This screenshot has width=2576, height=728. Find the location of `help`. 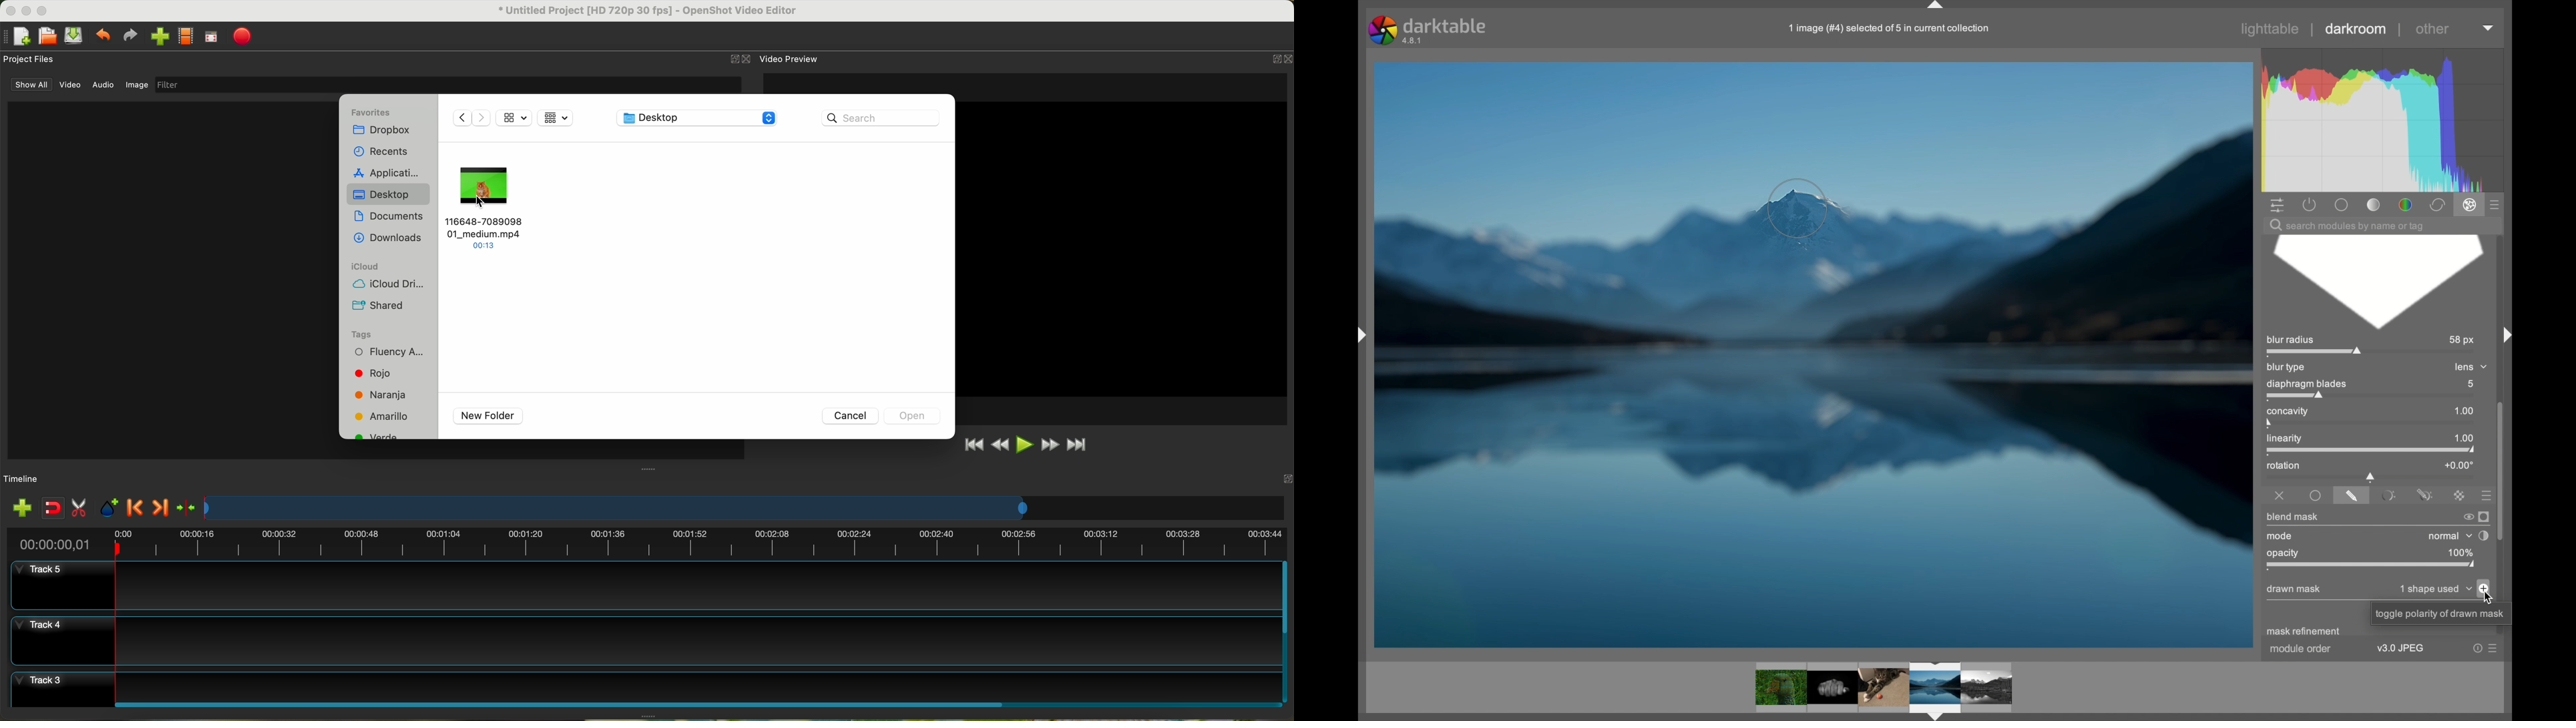

help is located at coordinates (2472, 648).